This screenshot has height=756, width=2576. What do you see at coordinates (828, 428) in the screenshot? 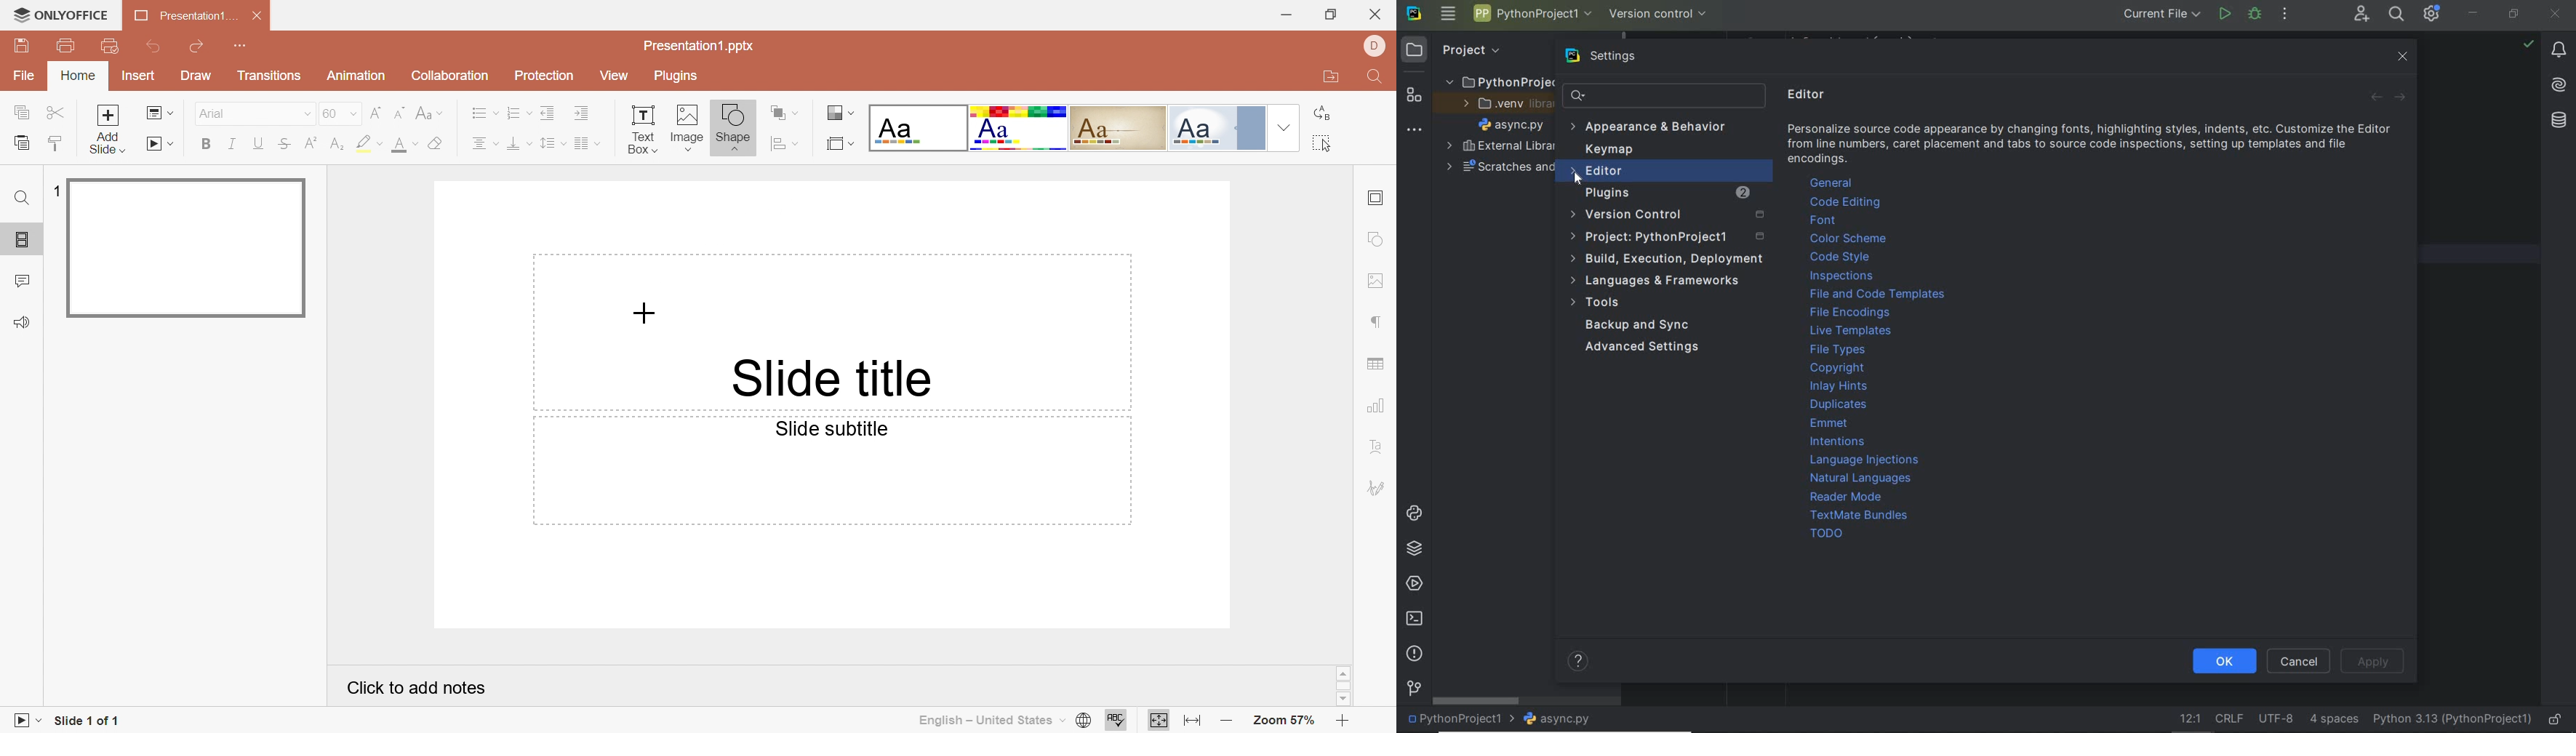
I see `Slide subtitle` at bounding box center [828, 428].